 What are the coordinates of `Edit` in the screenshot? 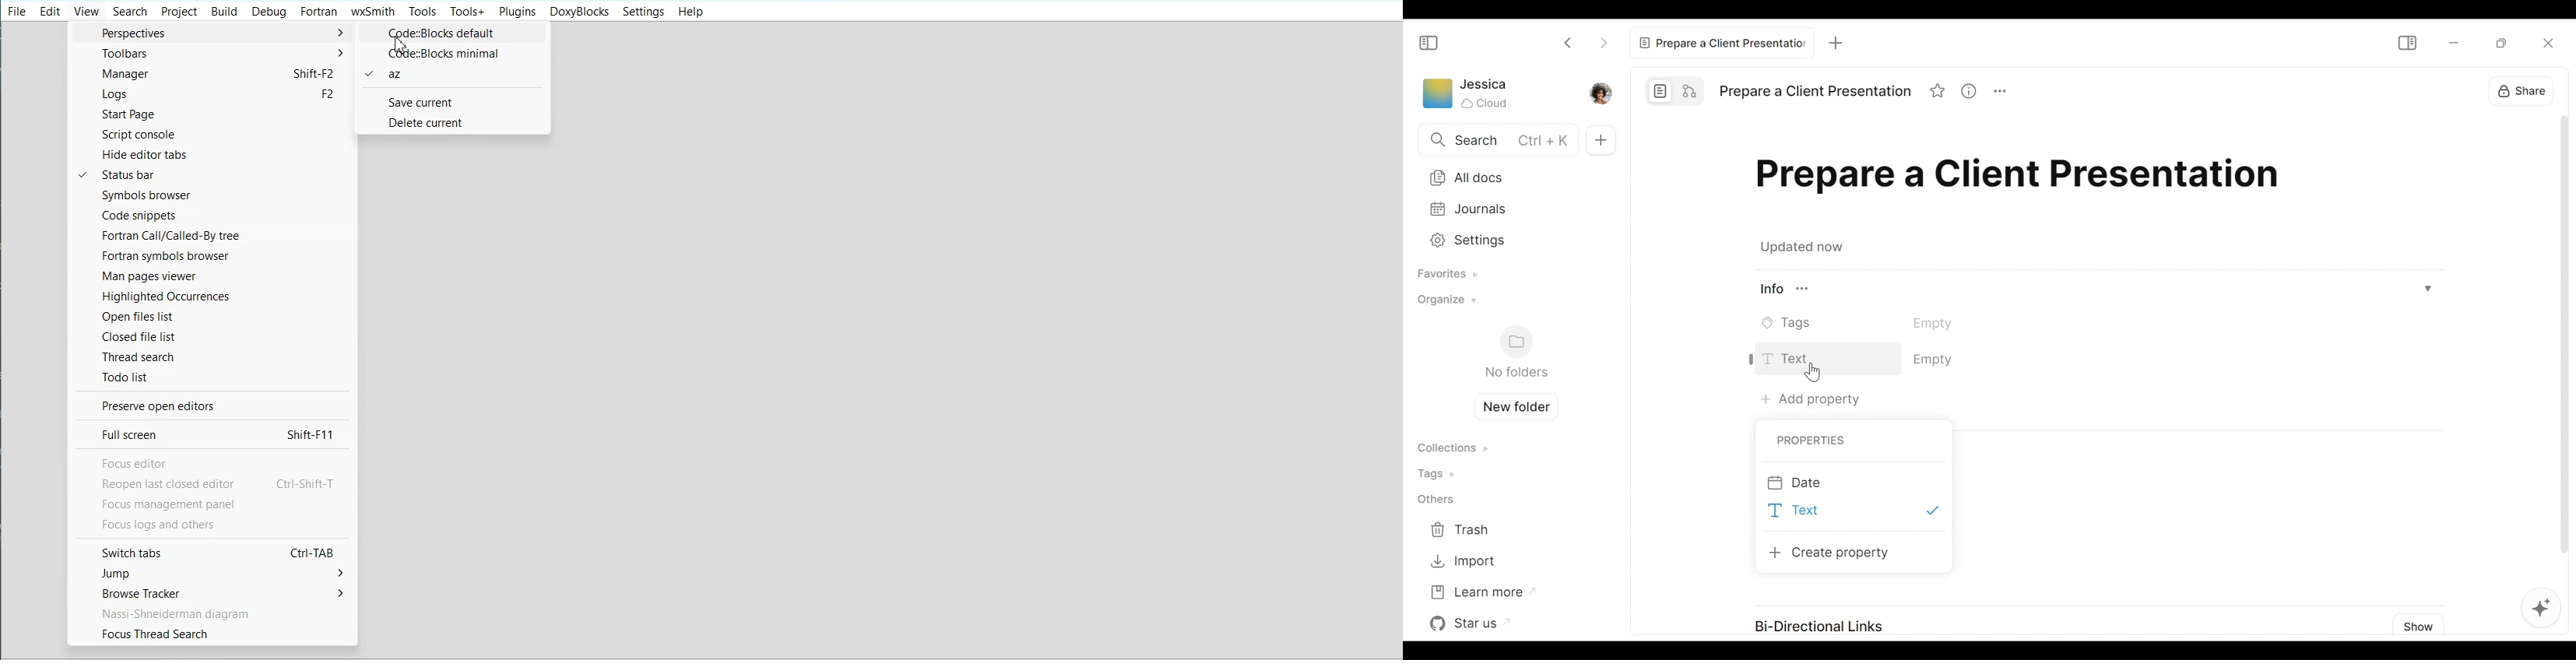 It's located at (50, 11).